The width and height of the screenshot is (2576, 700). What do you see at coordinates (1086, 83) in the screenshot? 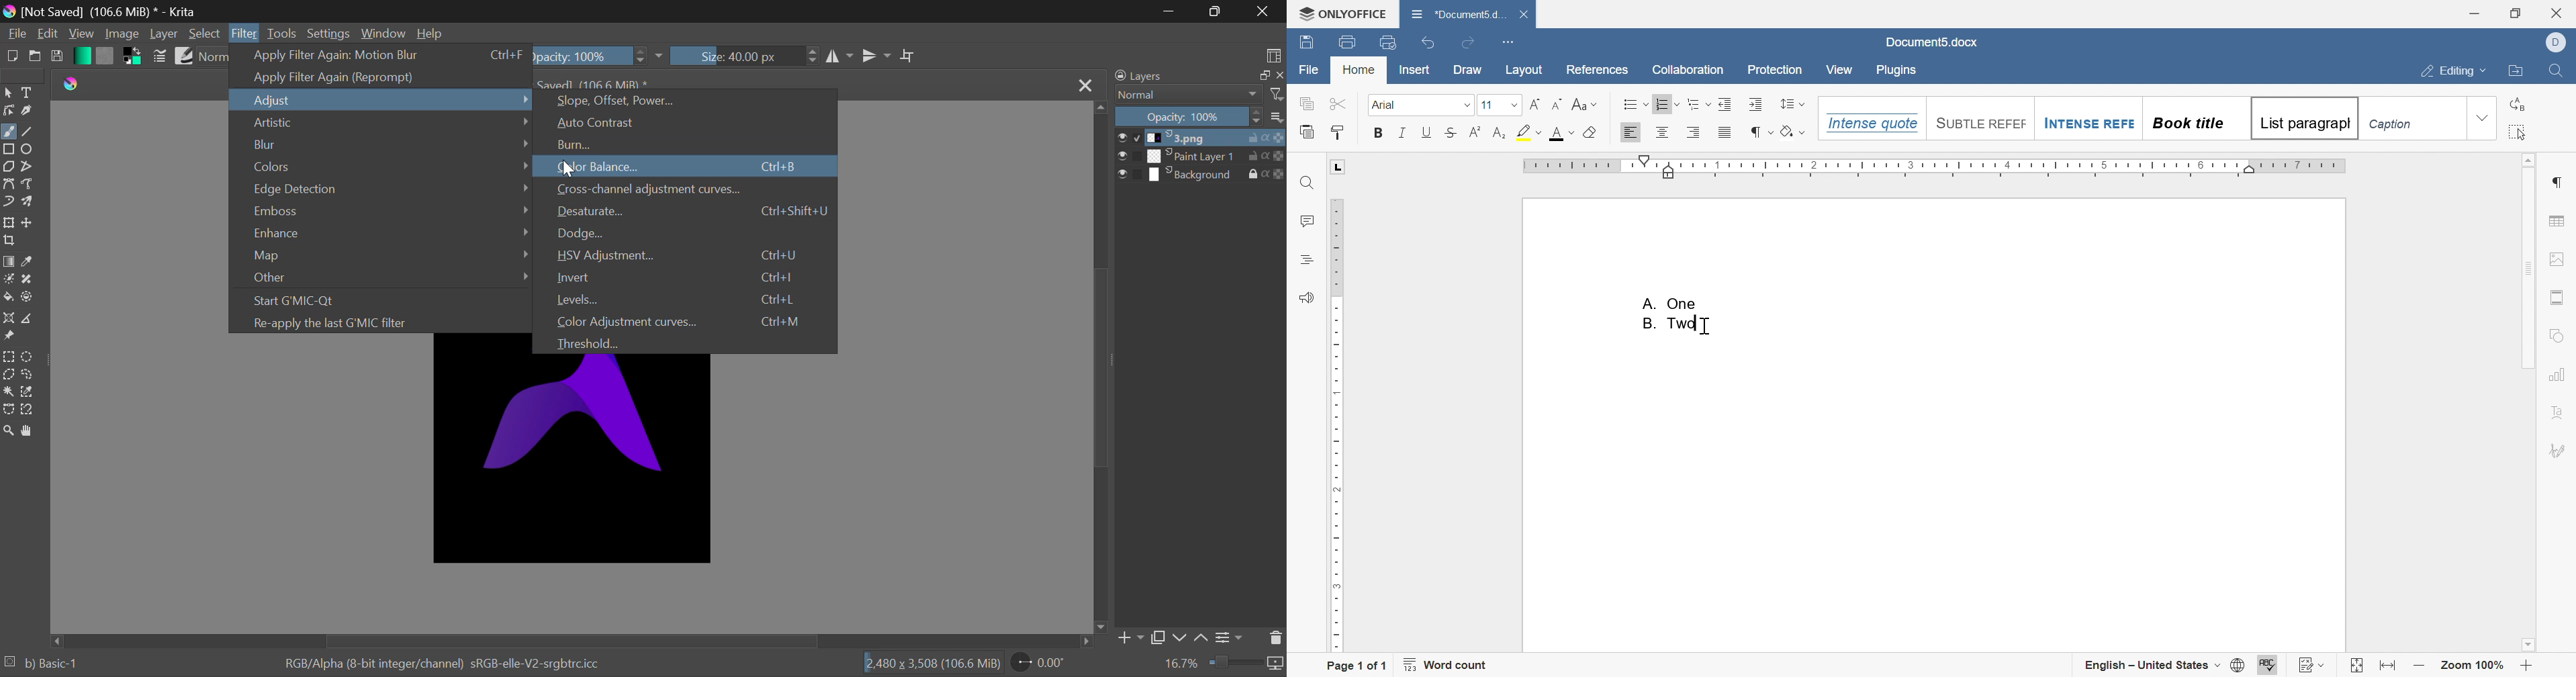
I see `Close` at bounding box center [1086, 83].